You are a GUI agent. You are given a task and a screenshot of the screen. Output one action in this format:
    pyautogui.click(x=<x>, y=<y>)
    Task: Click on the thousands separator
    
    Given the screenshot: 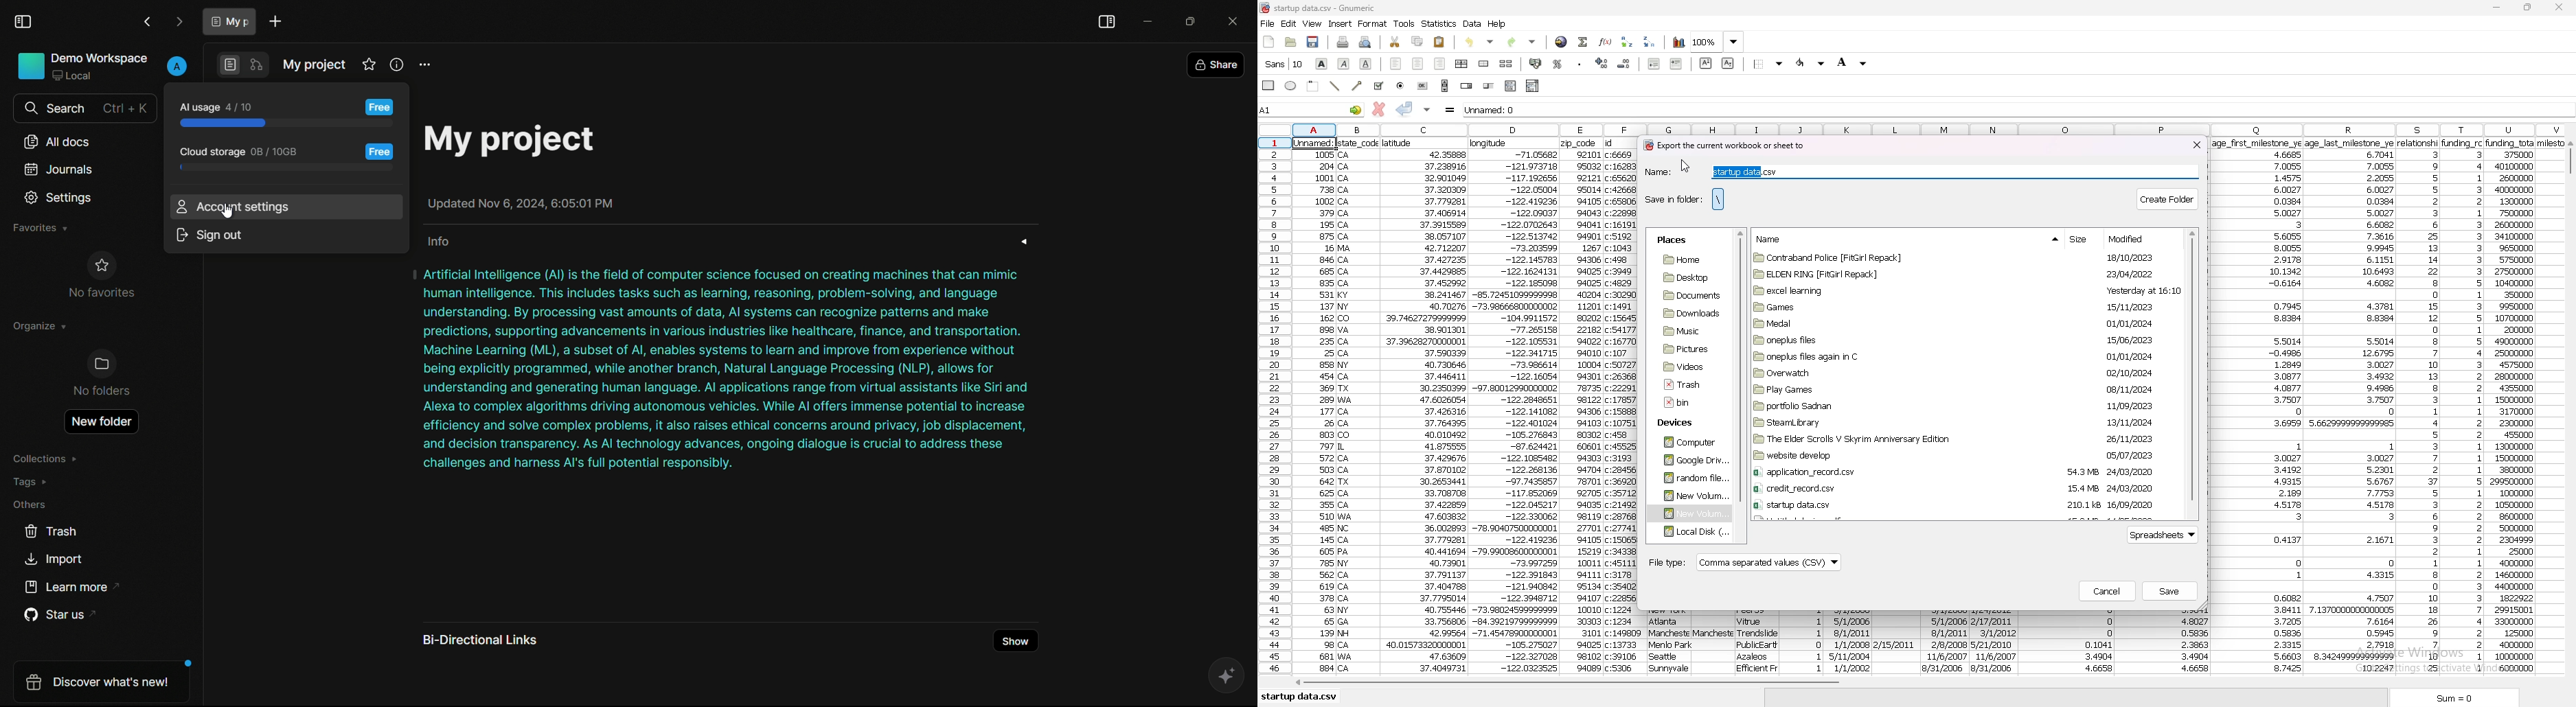 What is the action you would take?
    pyautogui.click(x=1580, y=62)
    